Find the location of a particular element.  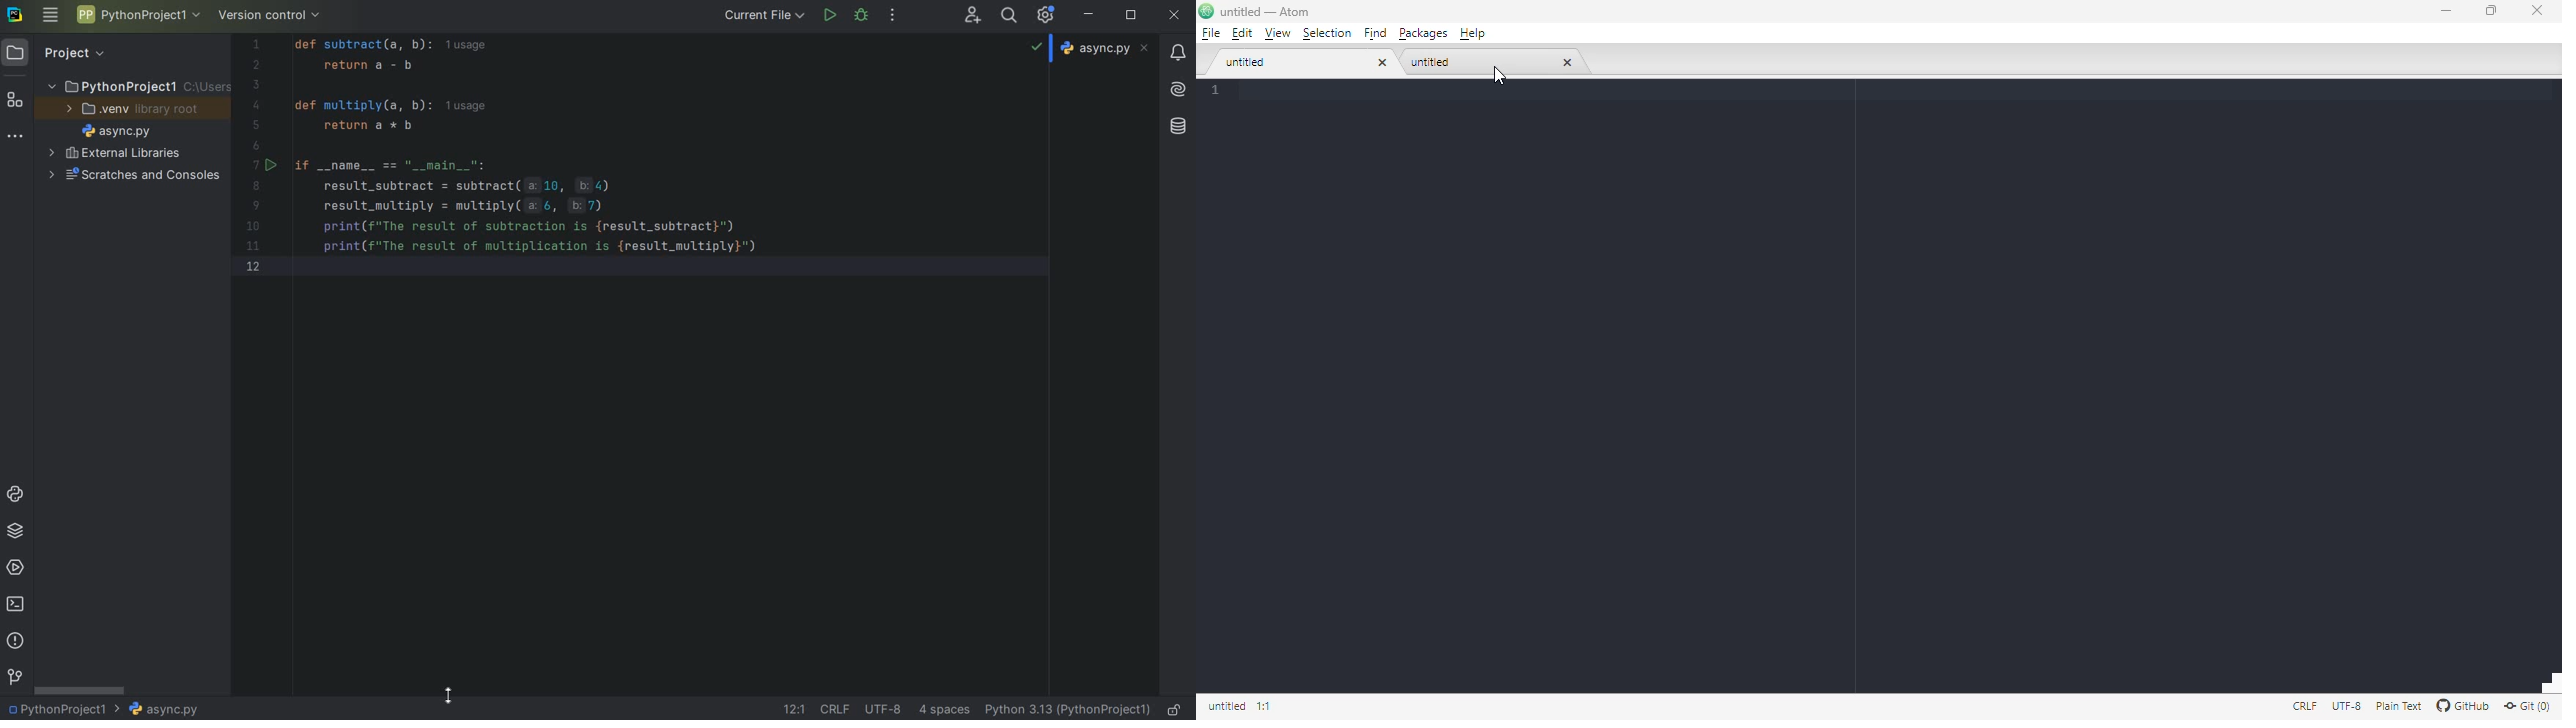

make file ready only is located at coordinates (1178, 710).